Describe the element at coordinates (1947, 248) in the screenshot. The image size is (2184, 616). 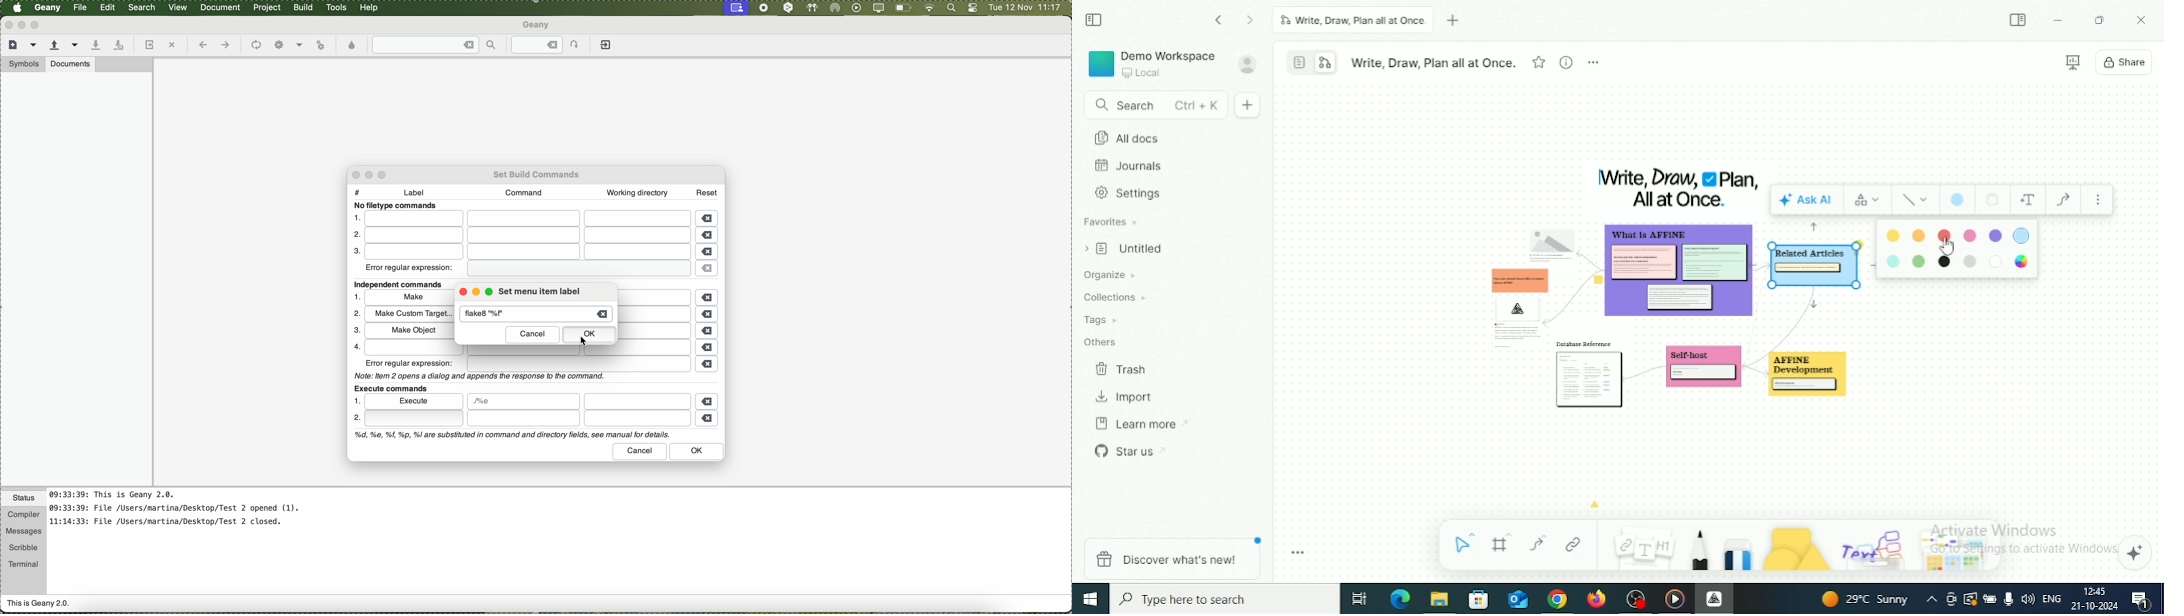
I see `Cursor` at that location.